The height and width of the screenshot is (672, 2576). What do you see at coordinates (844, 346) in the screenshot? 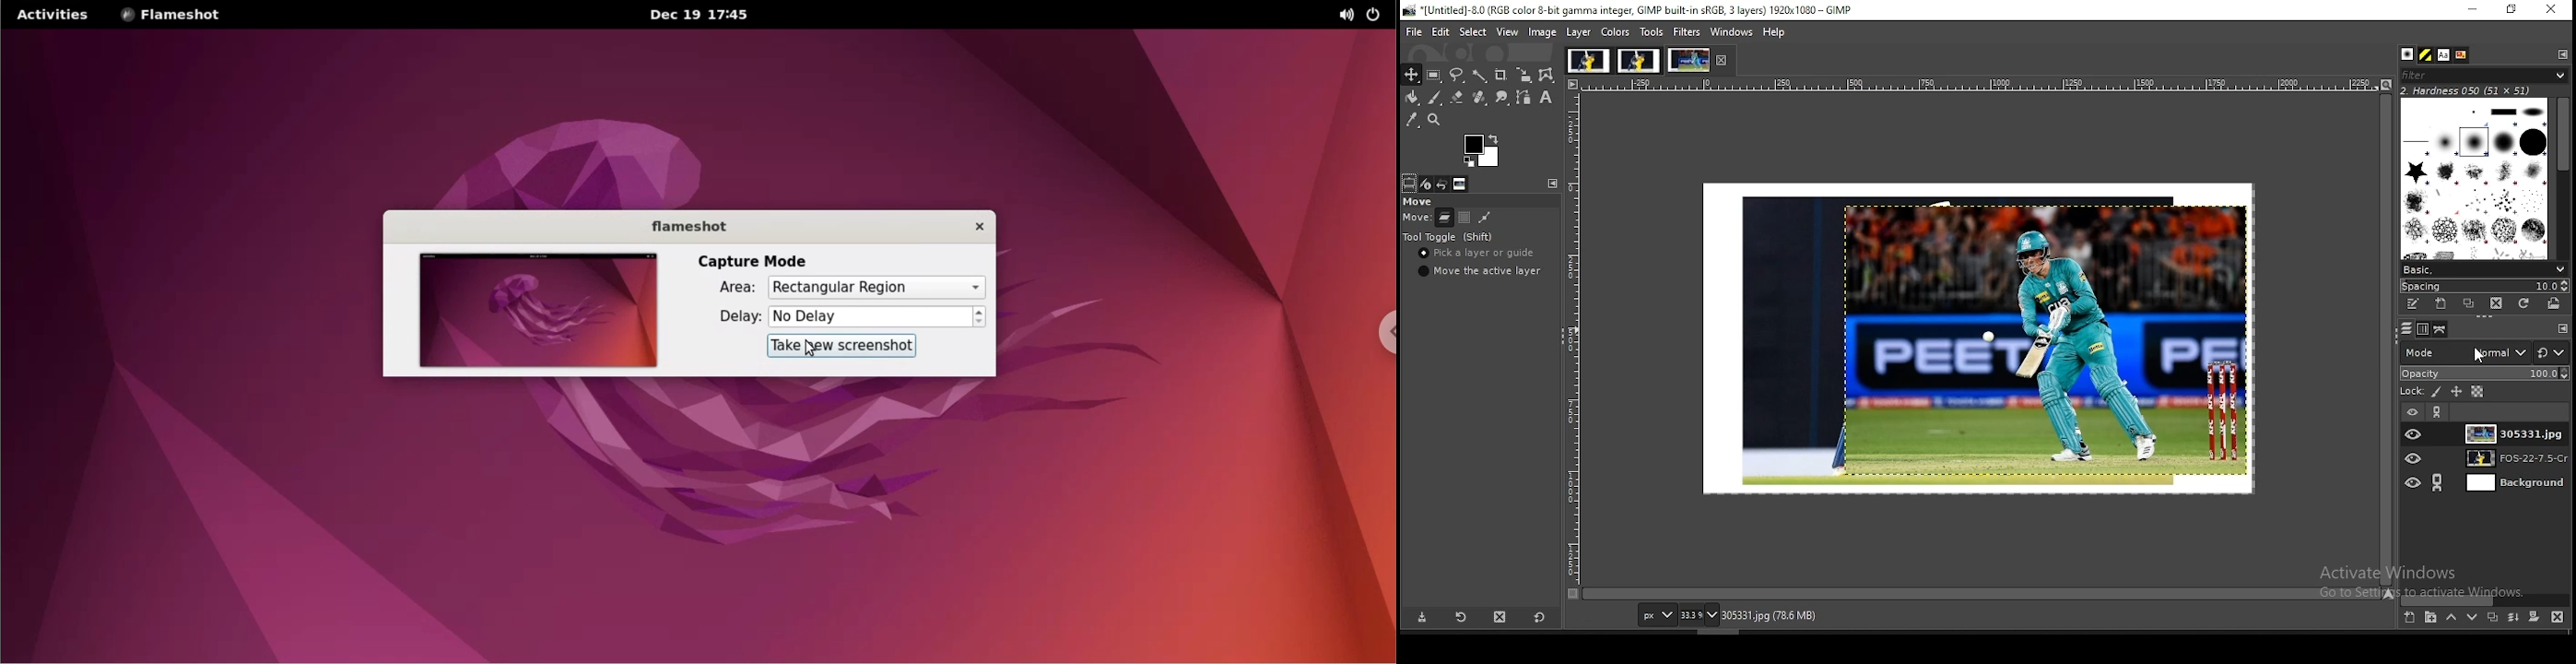
I see `take screenshot ` at bounding box center [844, 346].